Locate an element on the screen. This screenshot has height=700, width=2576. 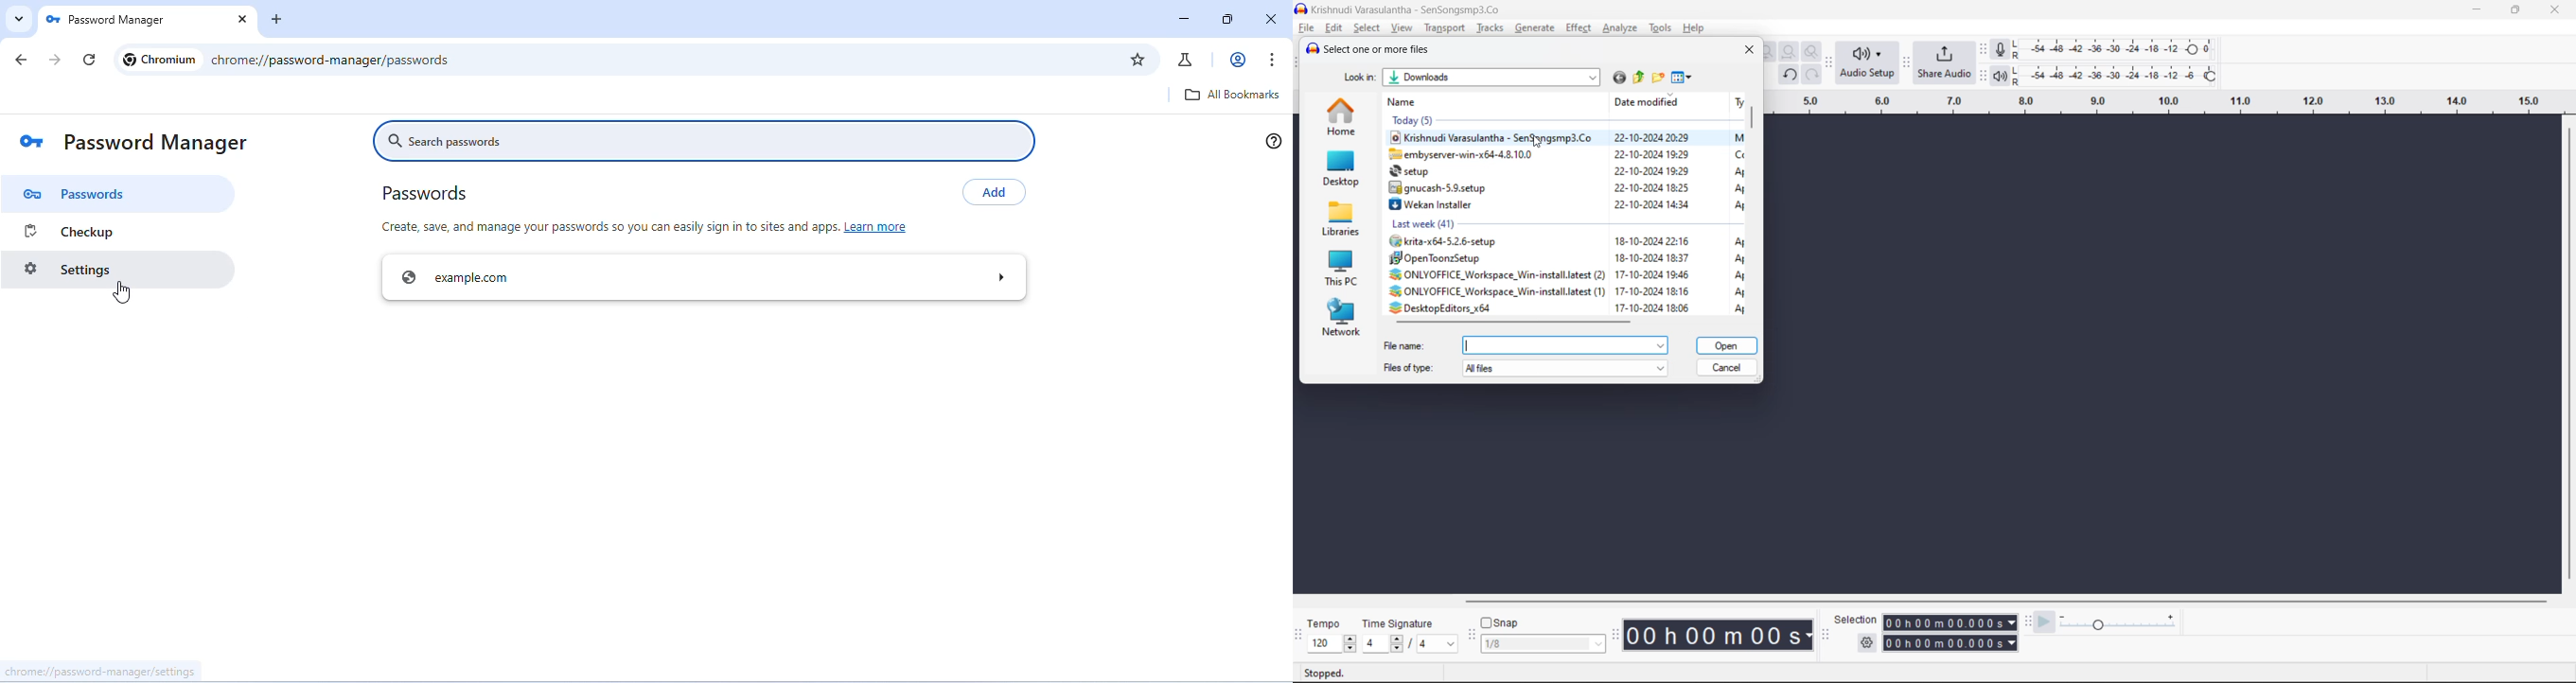
speed selector is located at coordinates (1332, 644).